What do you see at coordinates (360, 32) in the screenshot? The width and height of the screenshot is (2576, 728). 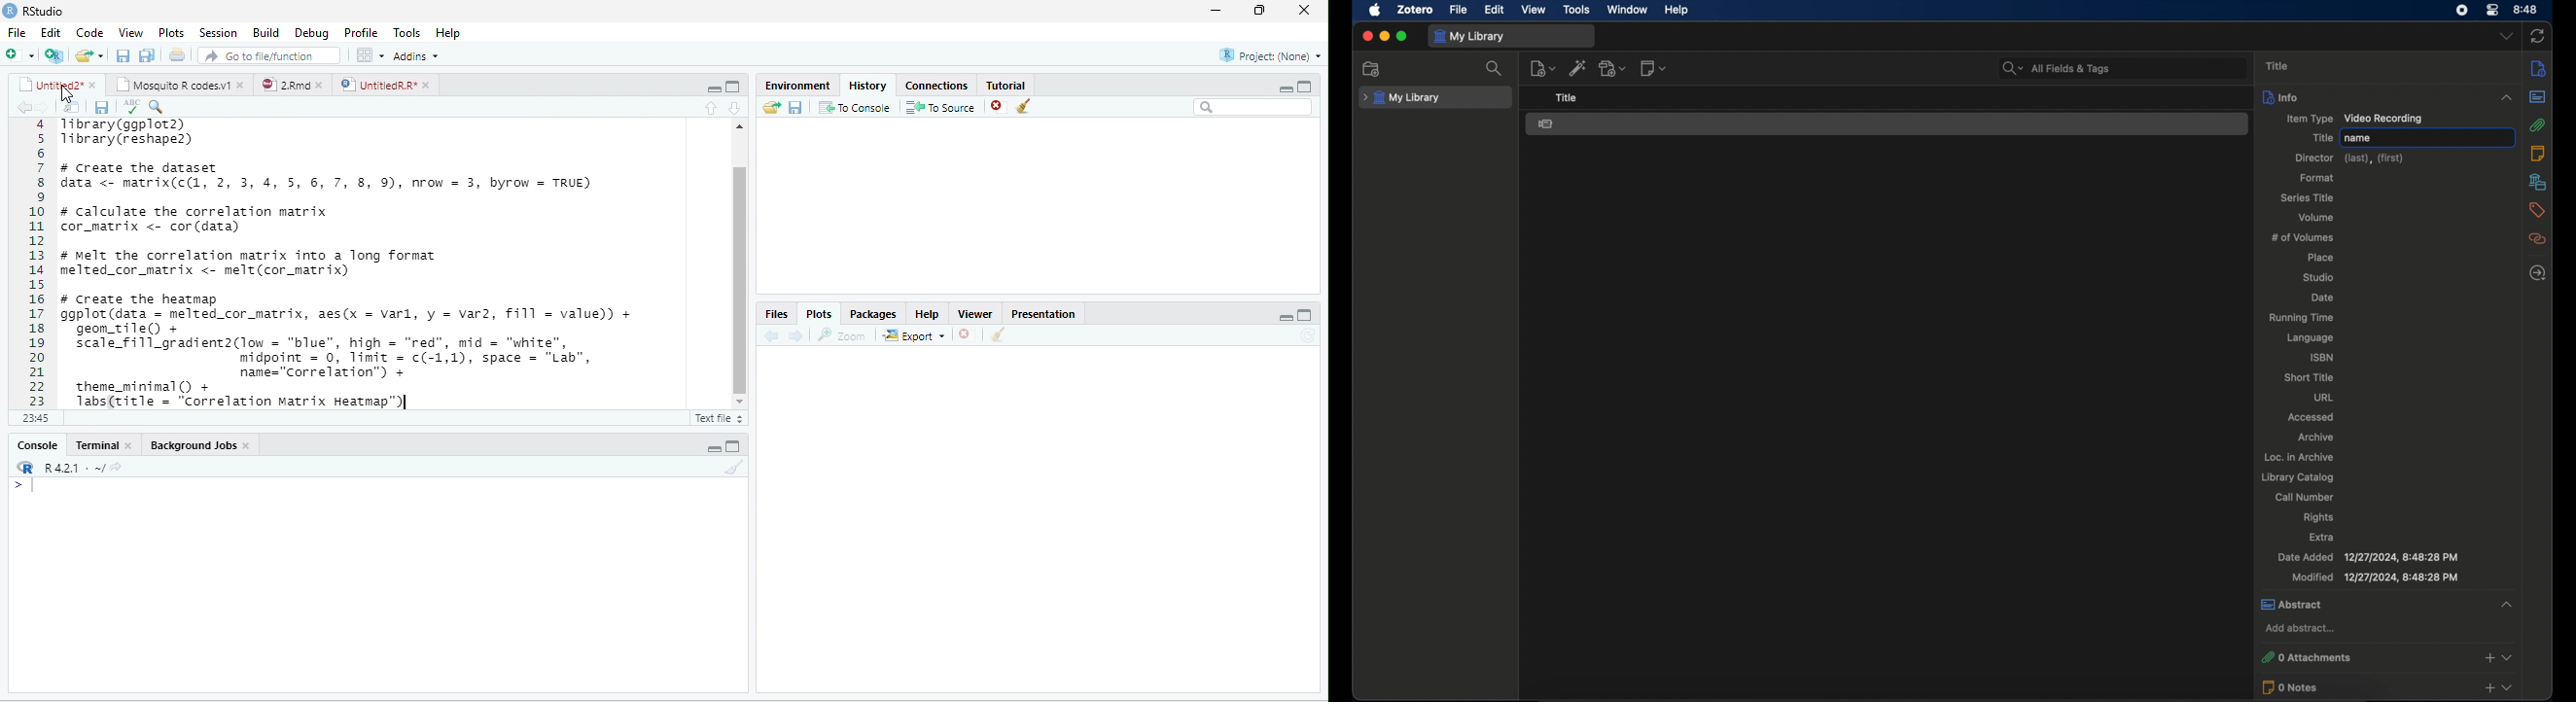 I see `profile` at bounding box center [360, 32].